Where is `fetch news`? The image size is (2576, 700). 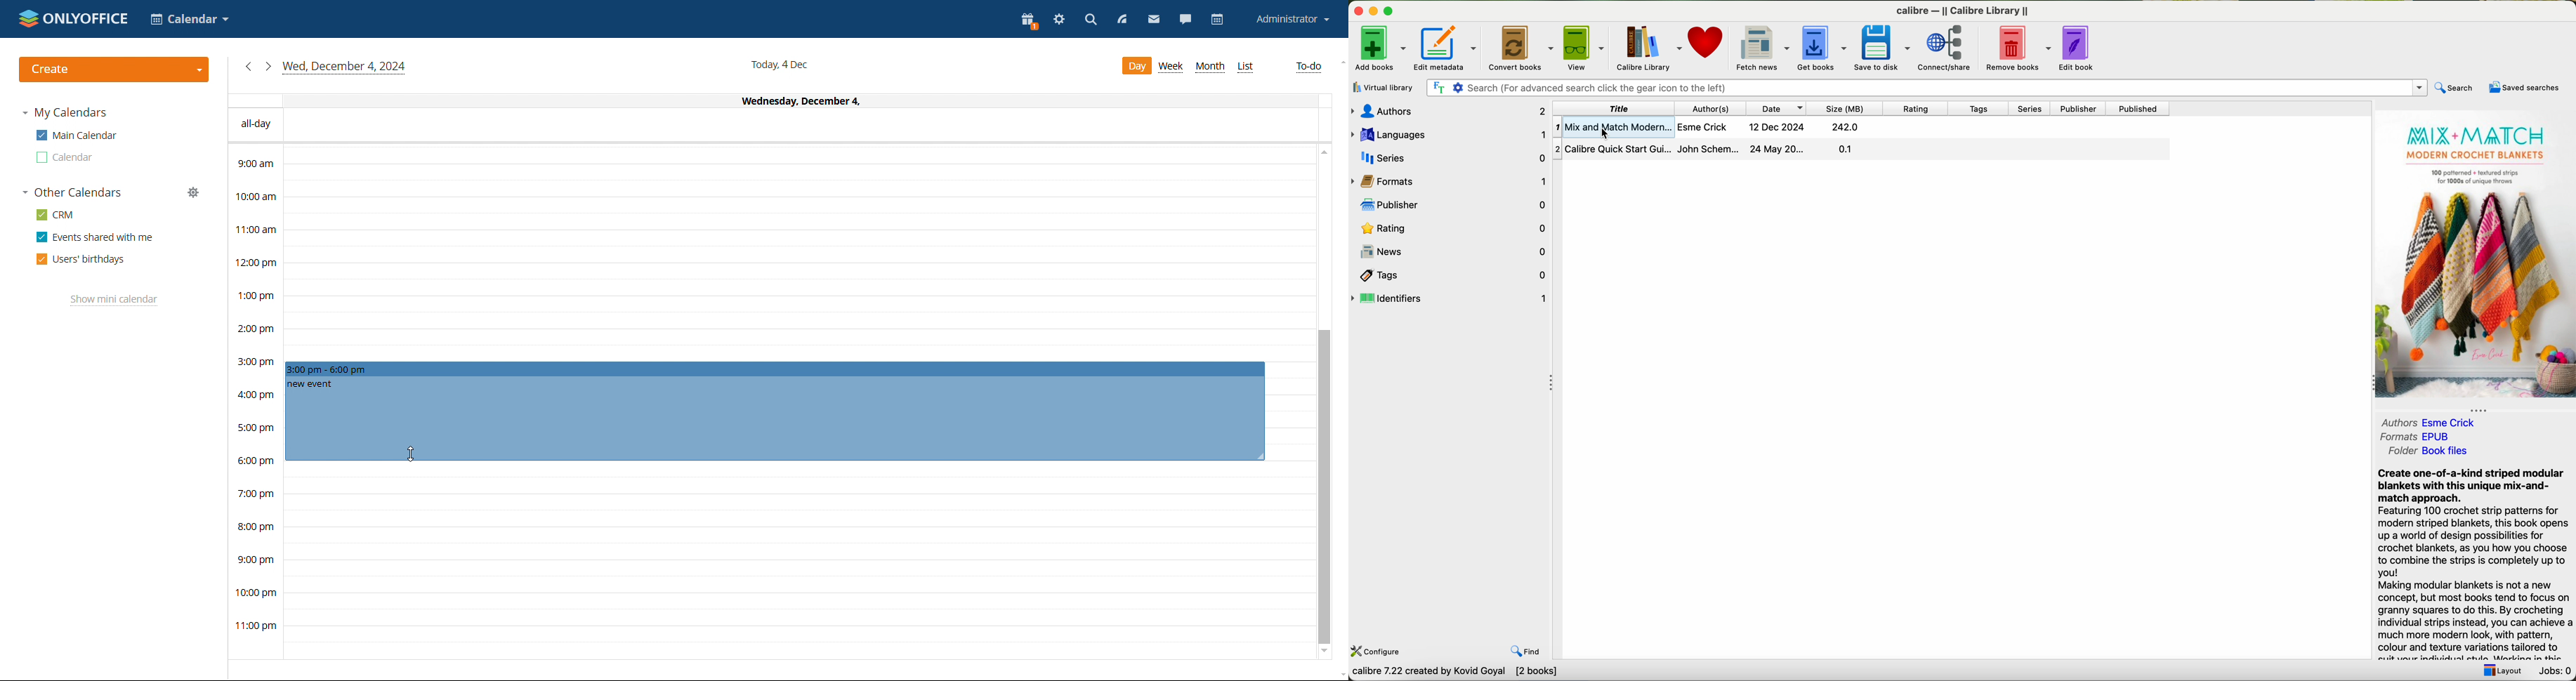
fetch news is located at coordinates (1762, 46).